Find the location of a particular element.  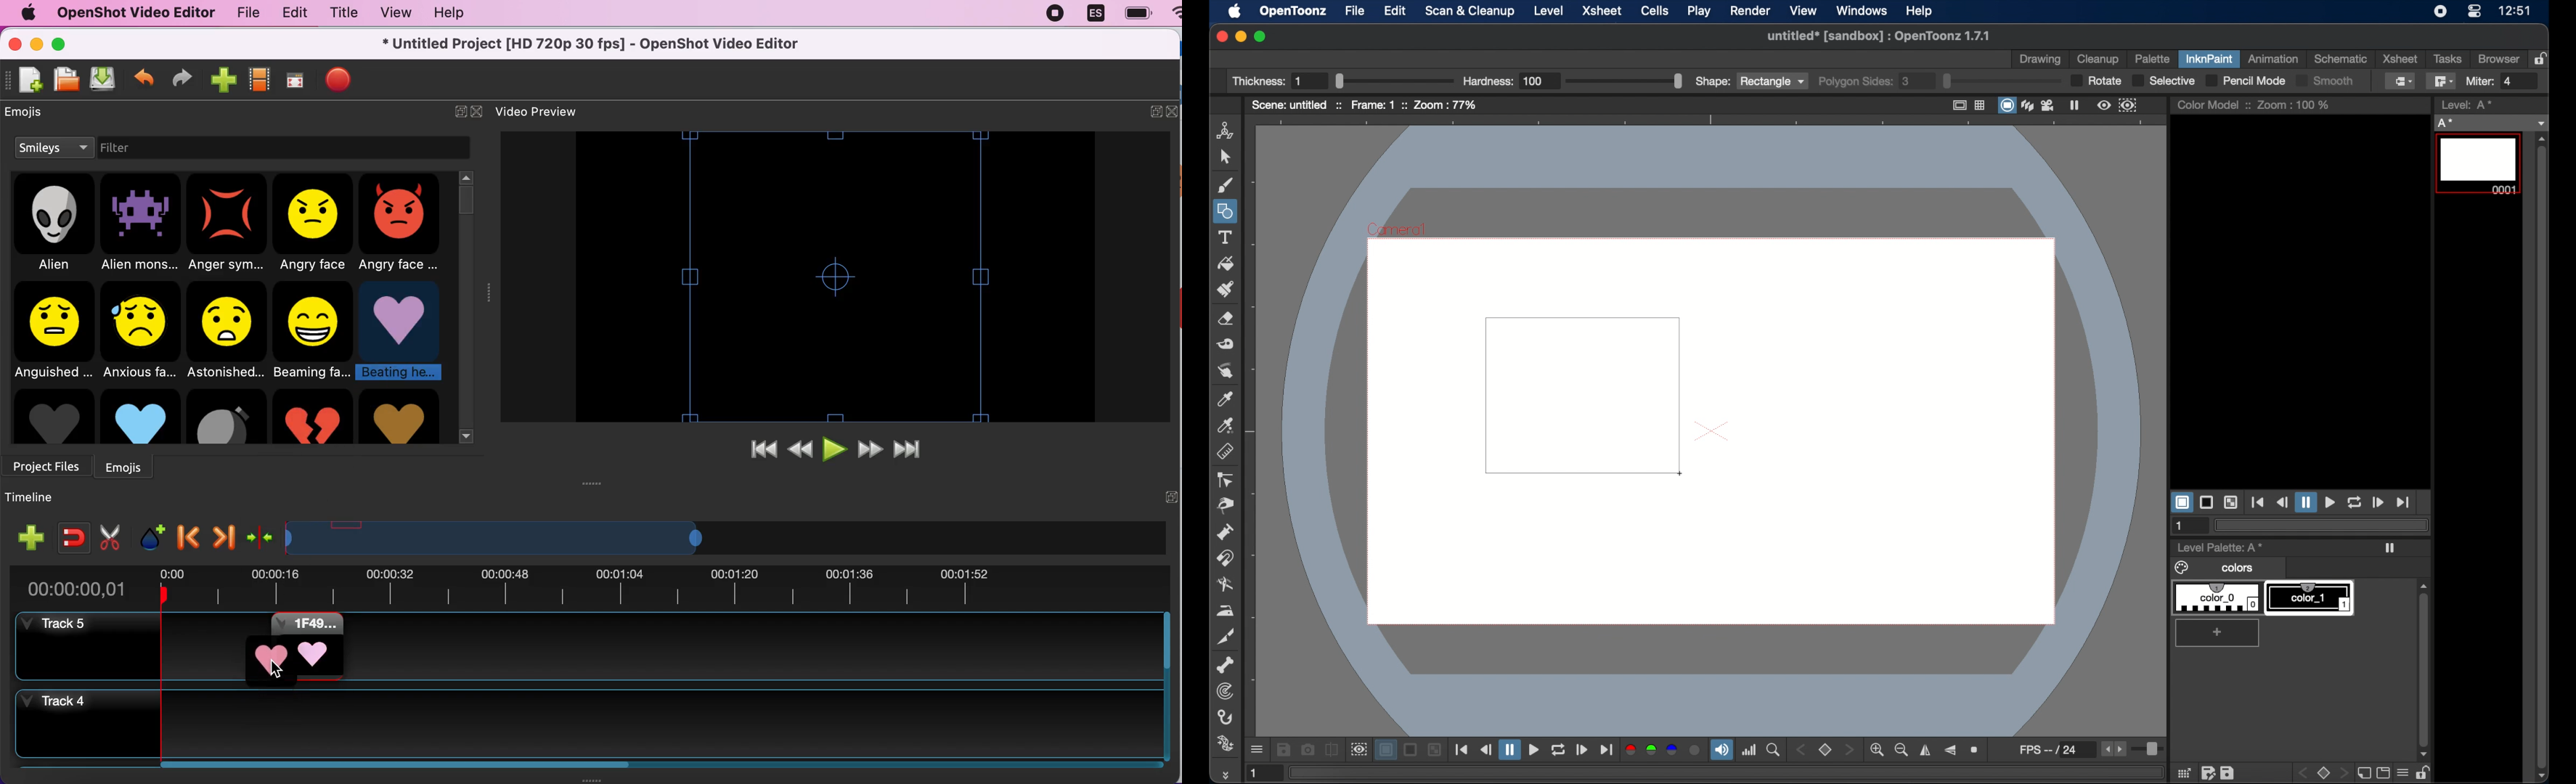

Bomb is located at coordinates (226, 416).